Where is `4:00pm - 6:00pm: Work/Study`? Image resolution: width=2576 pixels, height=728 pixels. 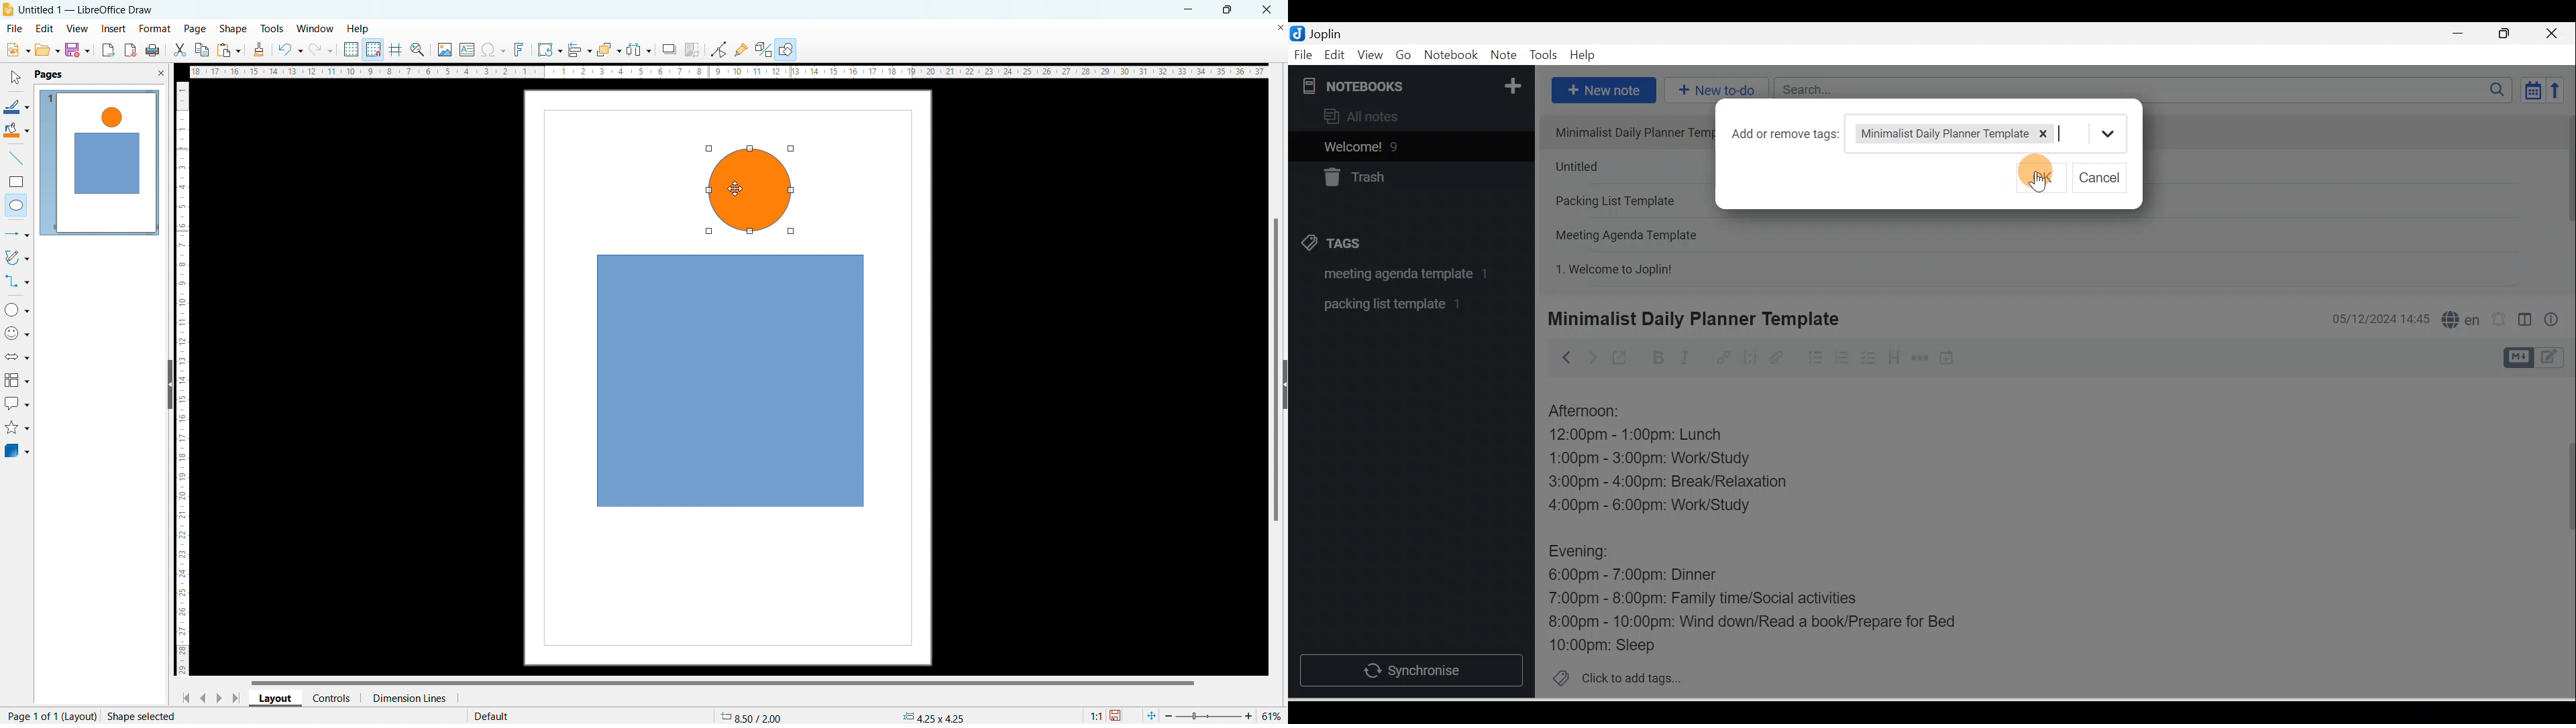
4:00pm - 6:00pm: Work/Study is located at coordinates (1655, 505).